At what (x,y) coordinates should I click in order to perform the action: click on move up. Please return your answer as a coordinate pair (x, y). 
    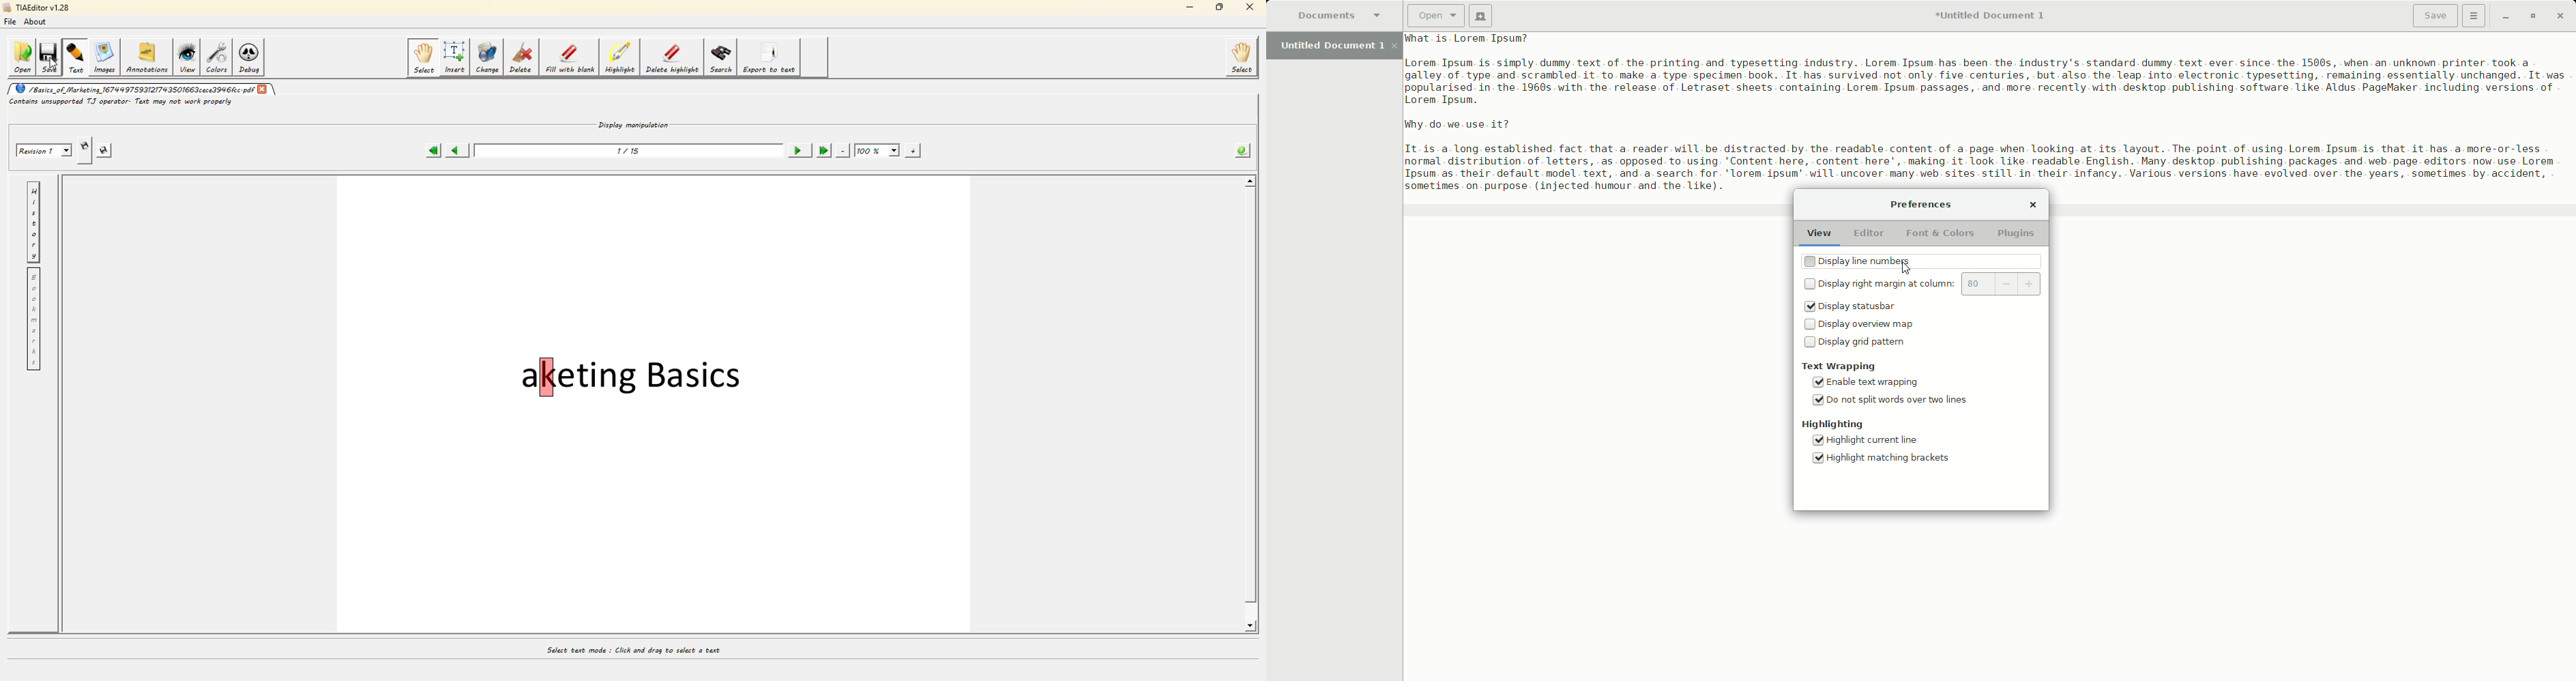
    Looking at the image, I should click on (1251, 180).